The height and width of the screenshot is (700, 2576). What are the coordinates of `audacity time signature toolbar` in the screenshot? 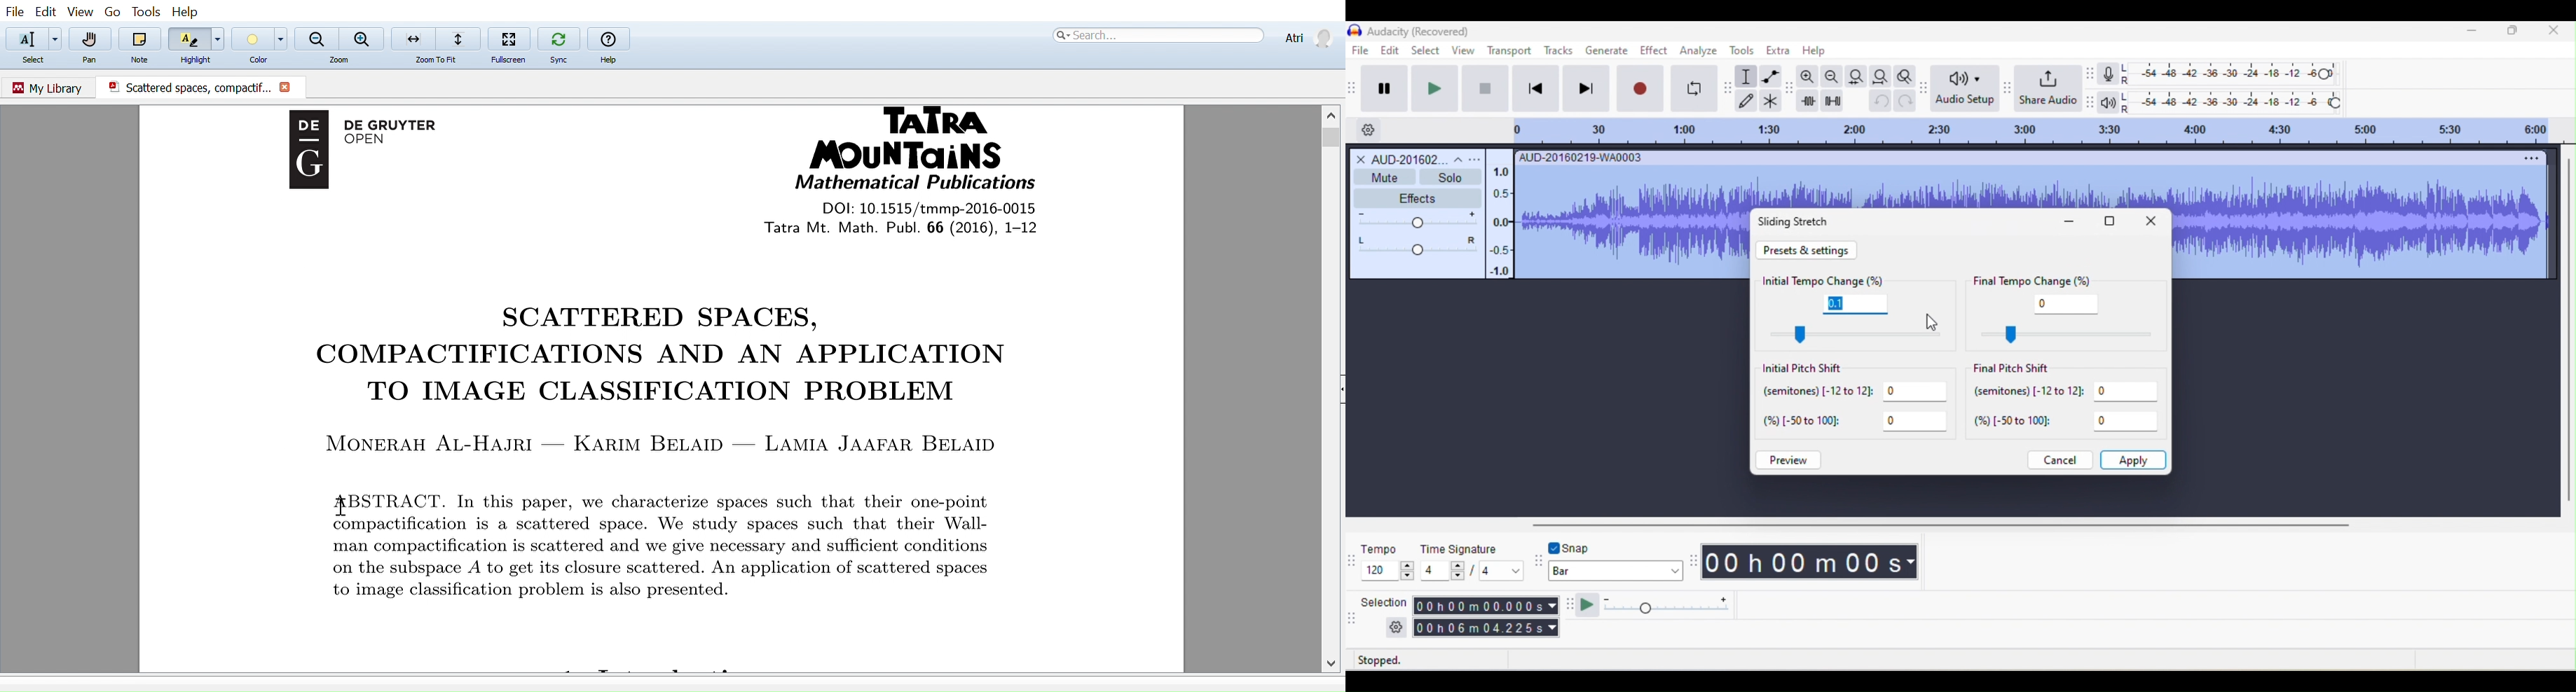 It's located at (1353, 559).